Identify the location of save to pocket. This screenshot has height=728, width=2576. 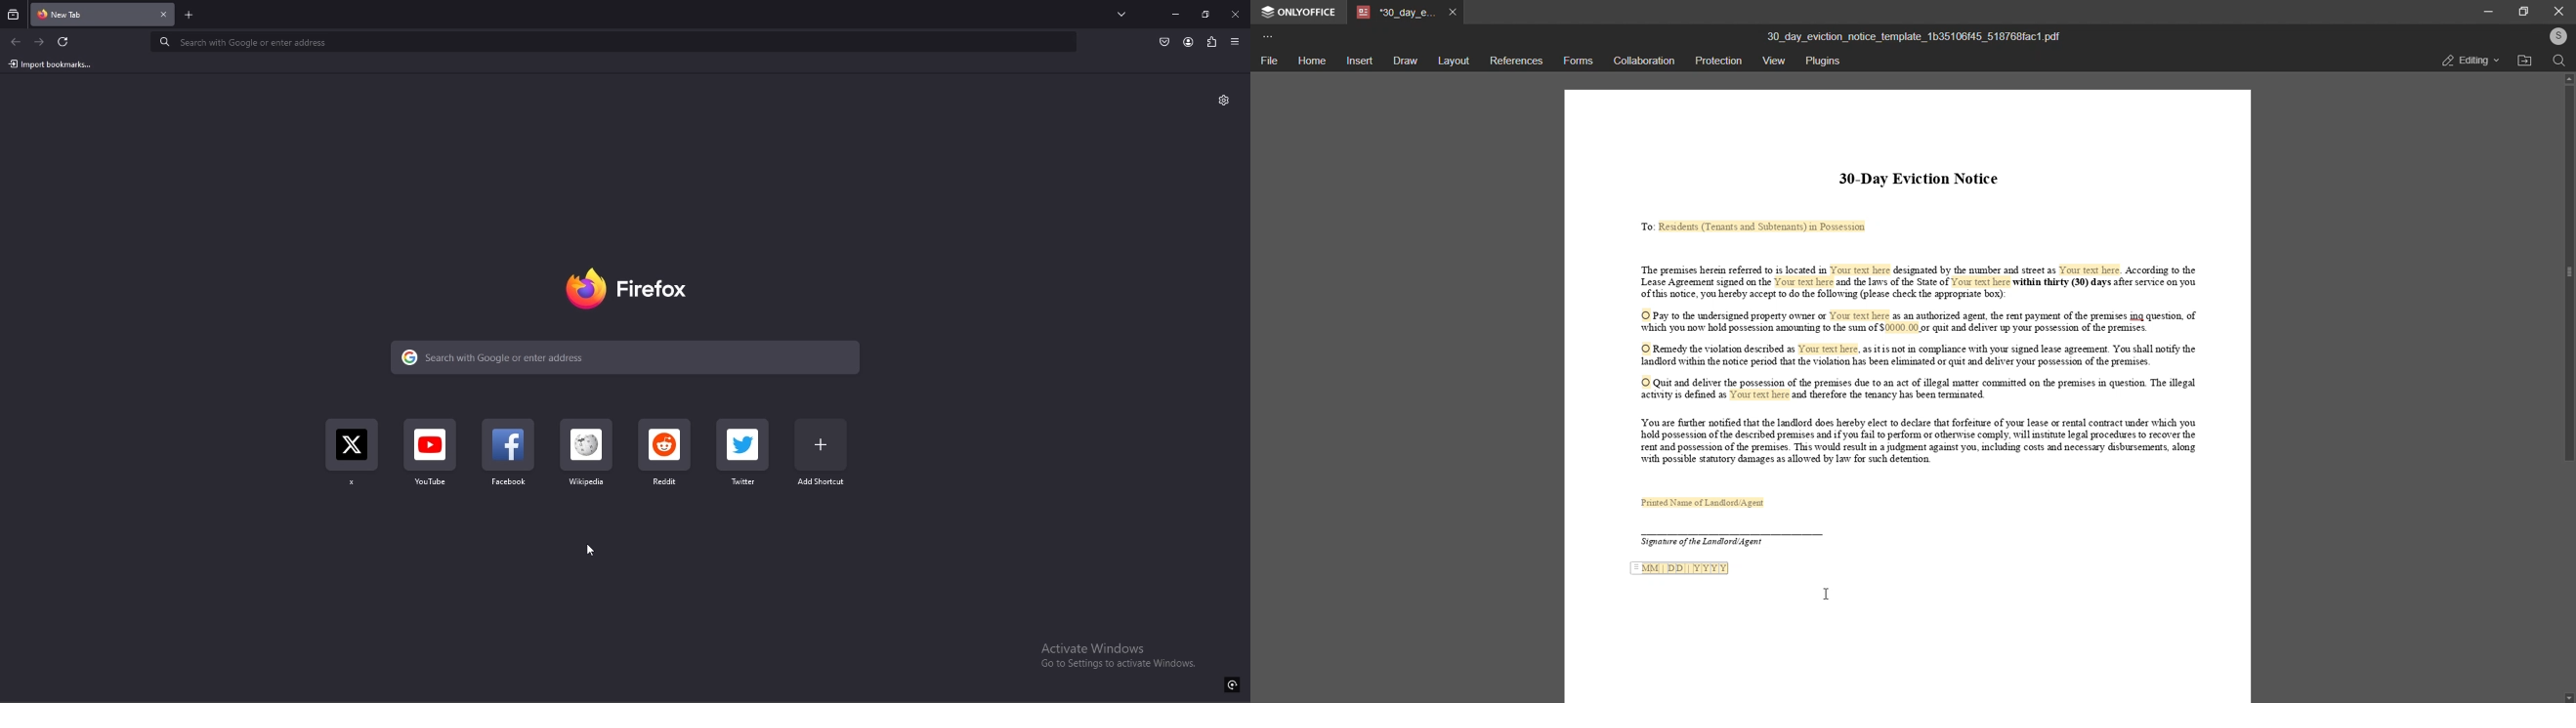
(1163, 42).